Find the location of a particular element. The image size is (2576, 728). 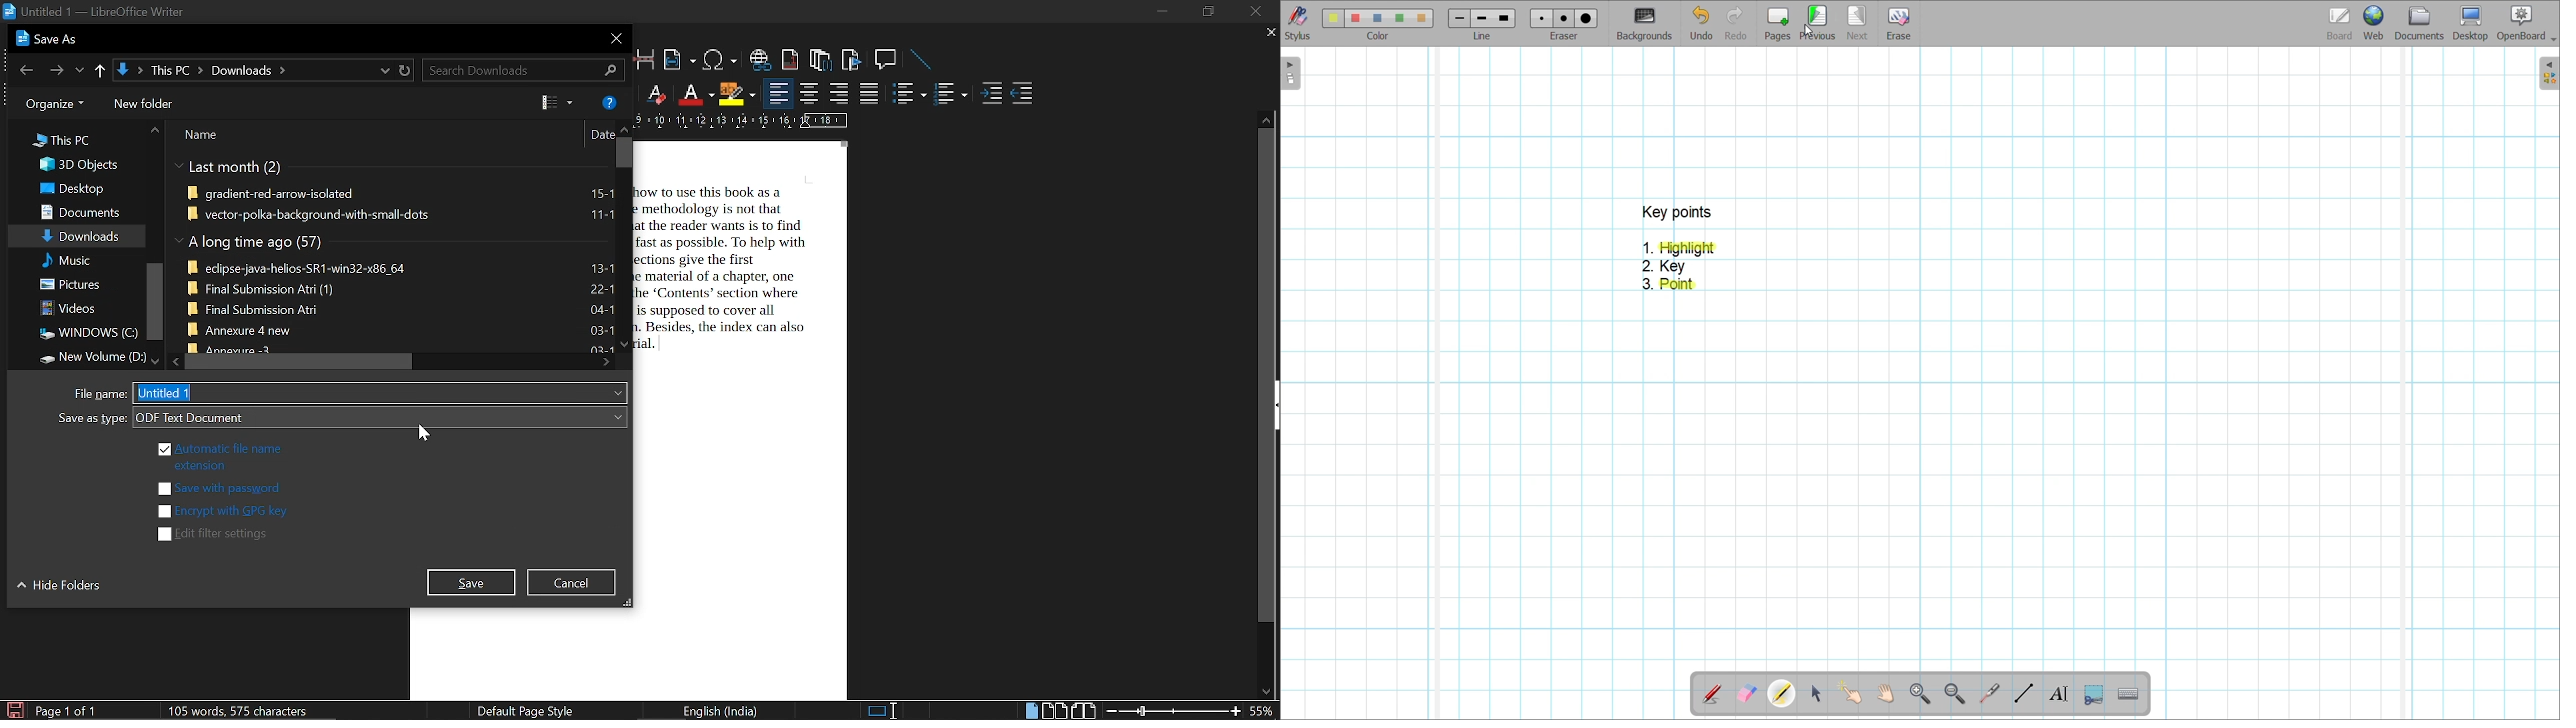

language style is located at coordinates (724, 711).